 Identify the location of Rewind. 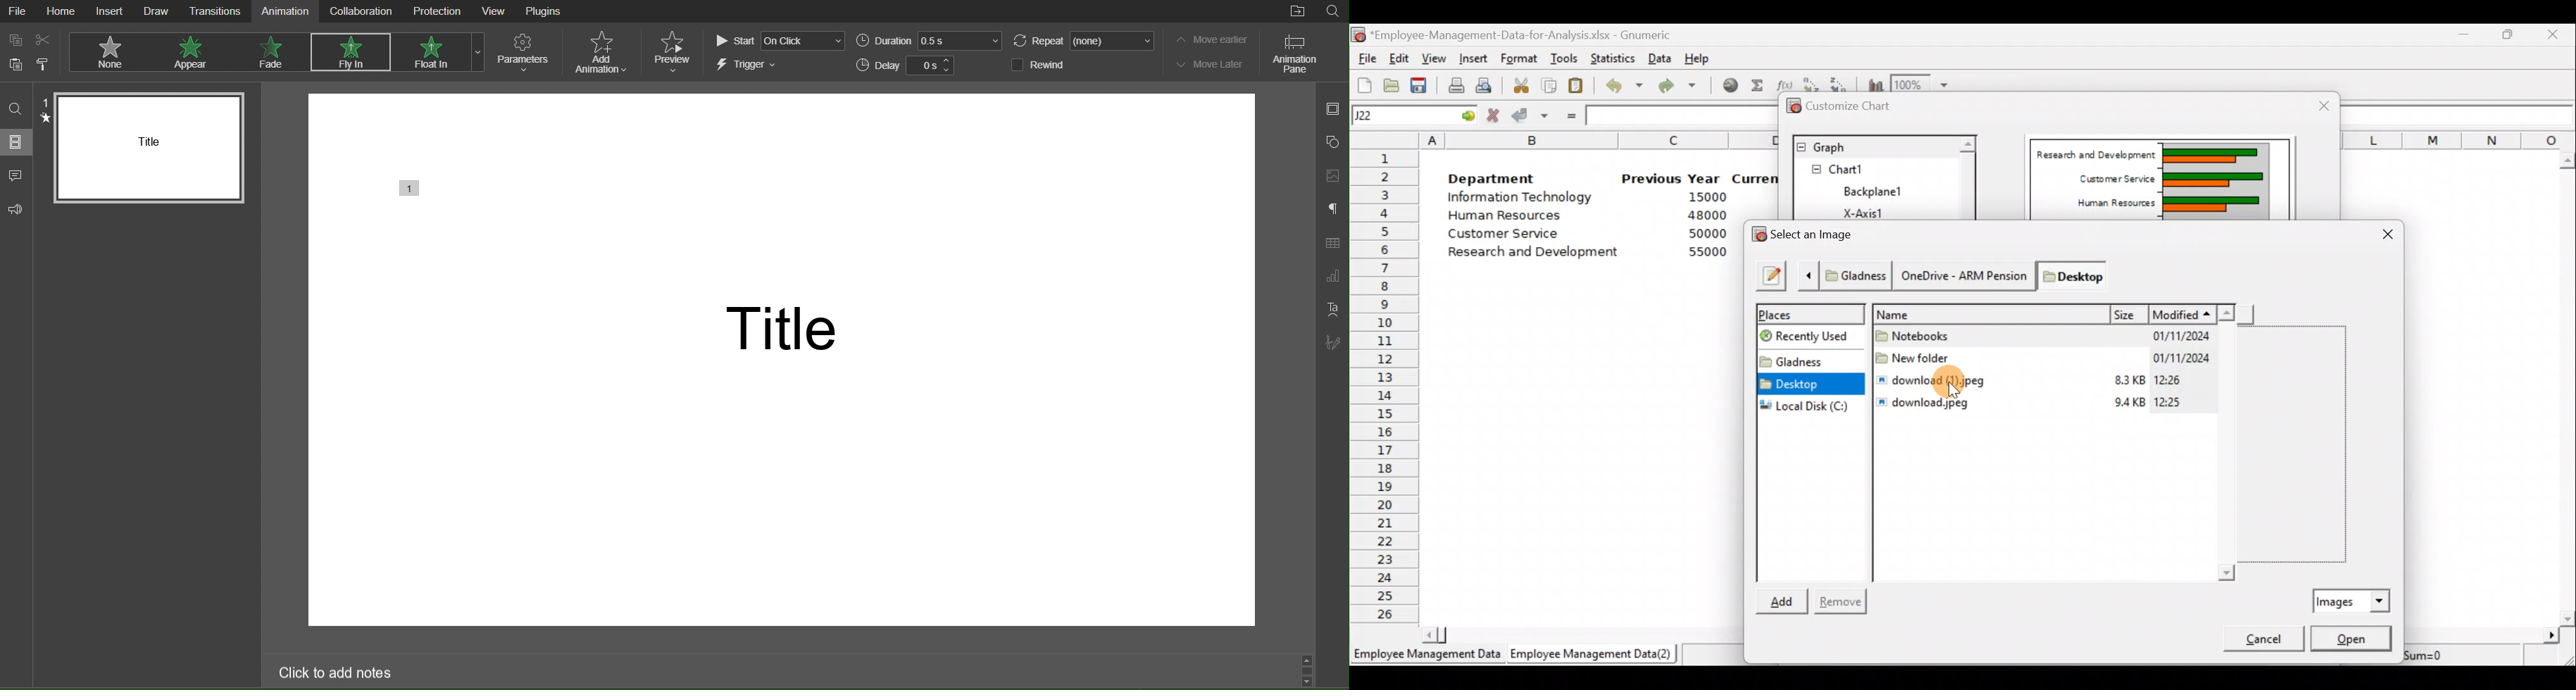
(1039, 65).